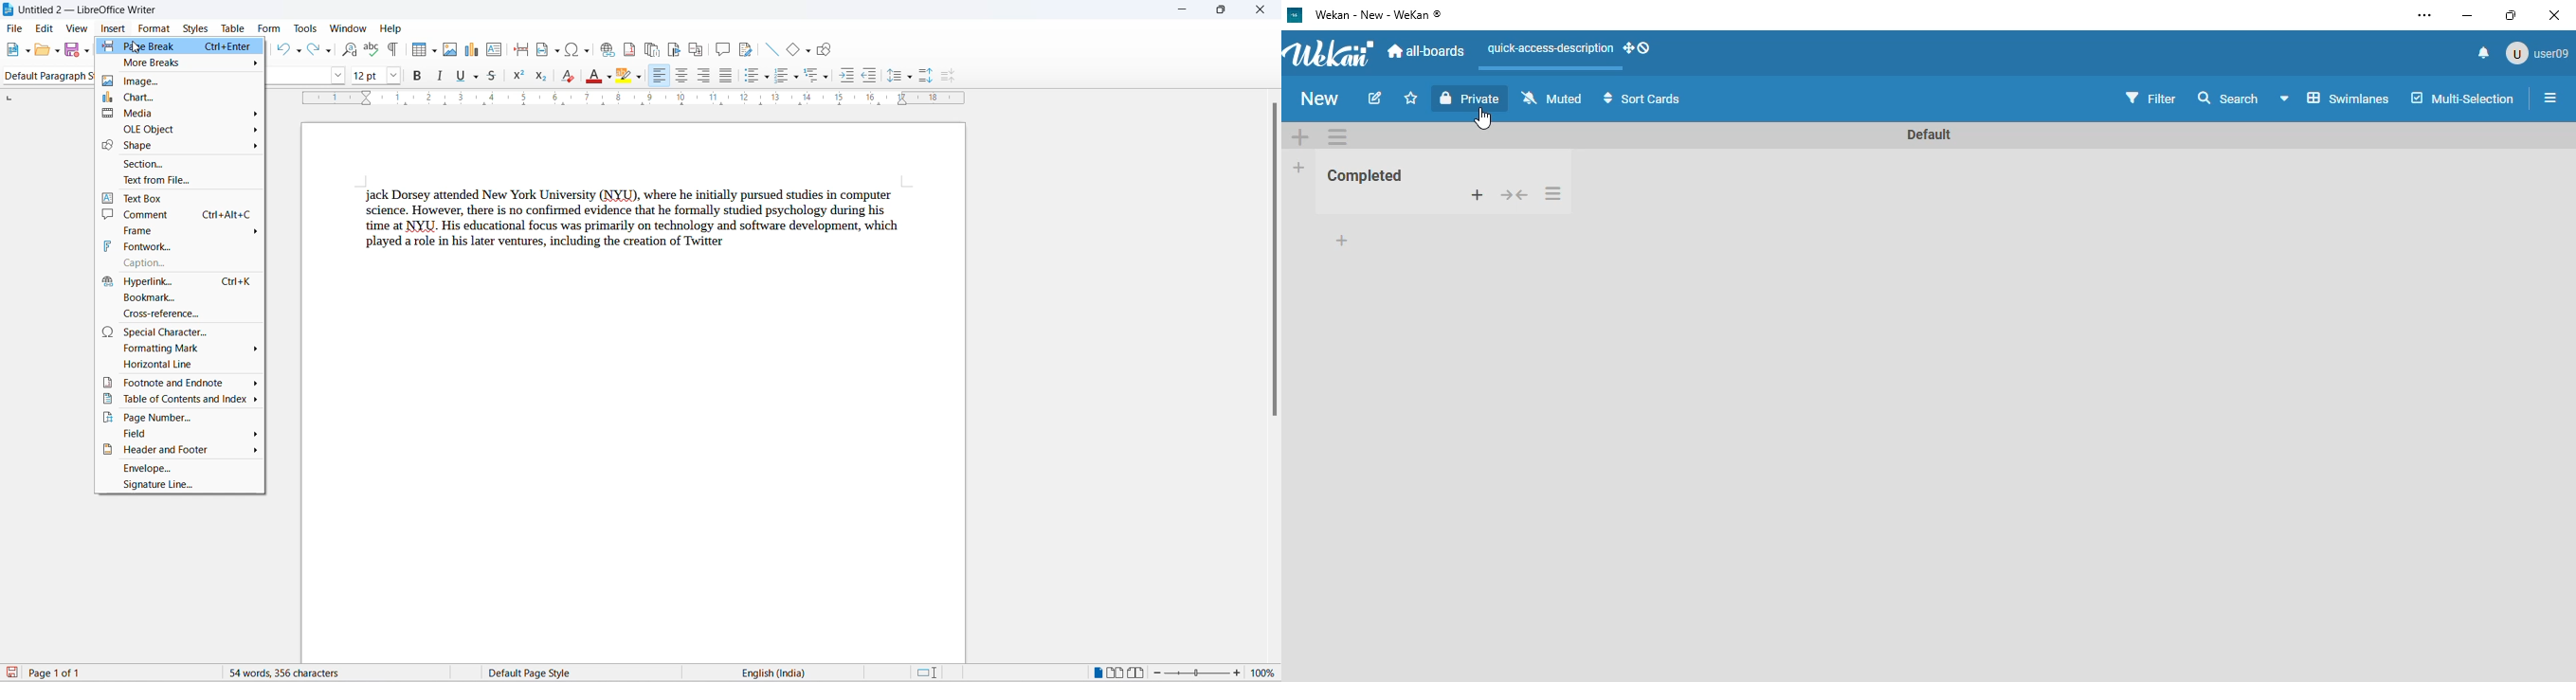 The width and height of the screenshot is (2576, 700). I want to click on text align right, so click(701, 75).